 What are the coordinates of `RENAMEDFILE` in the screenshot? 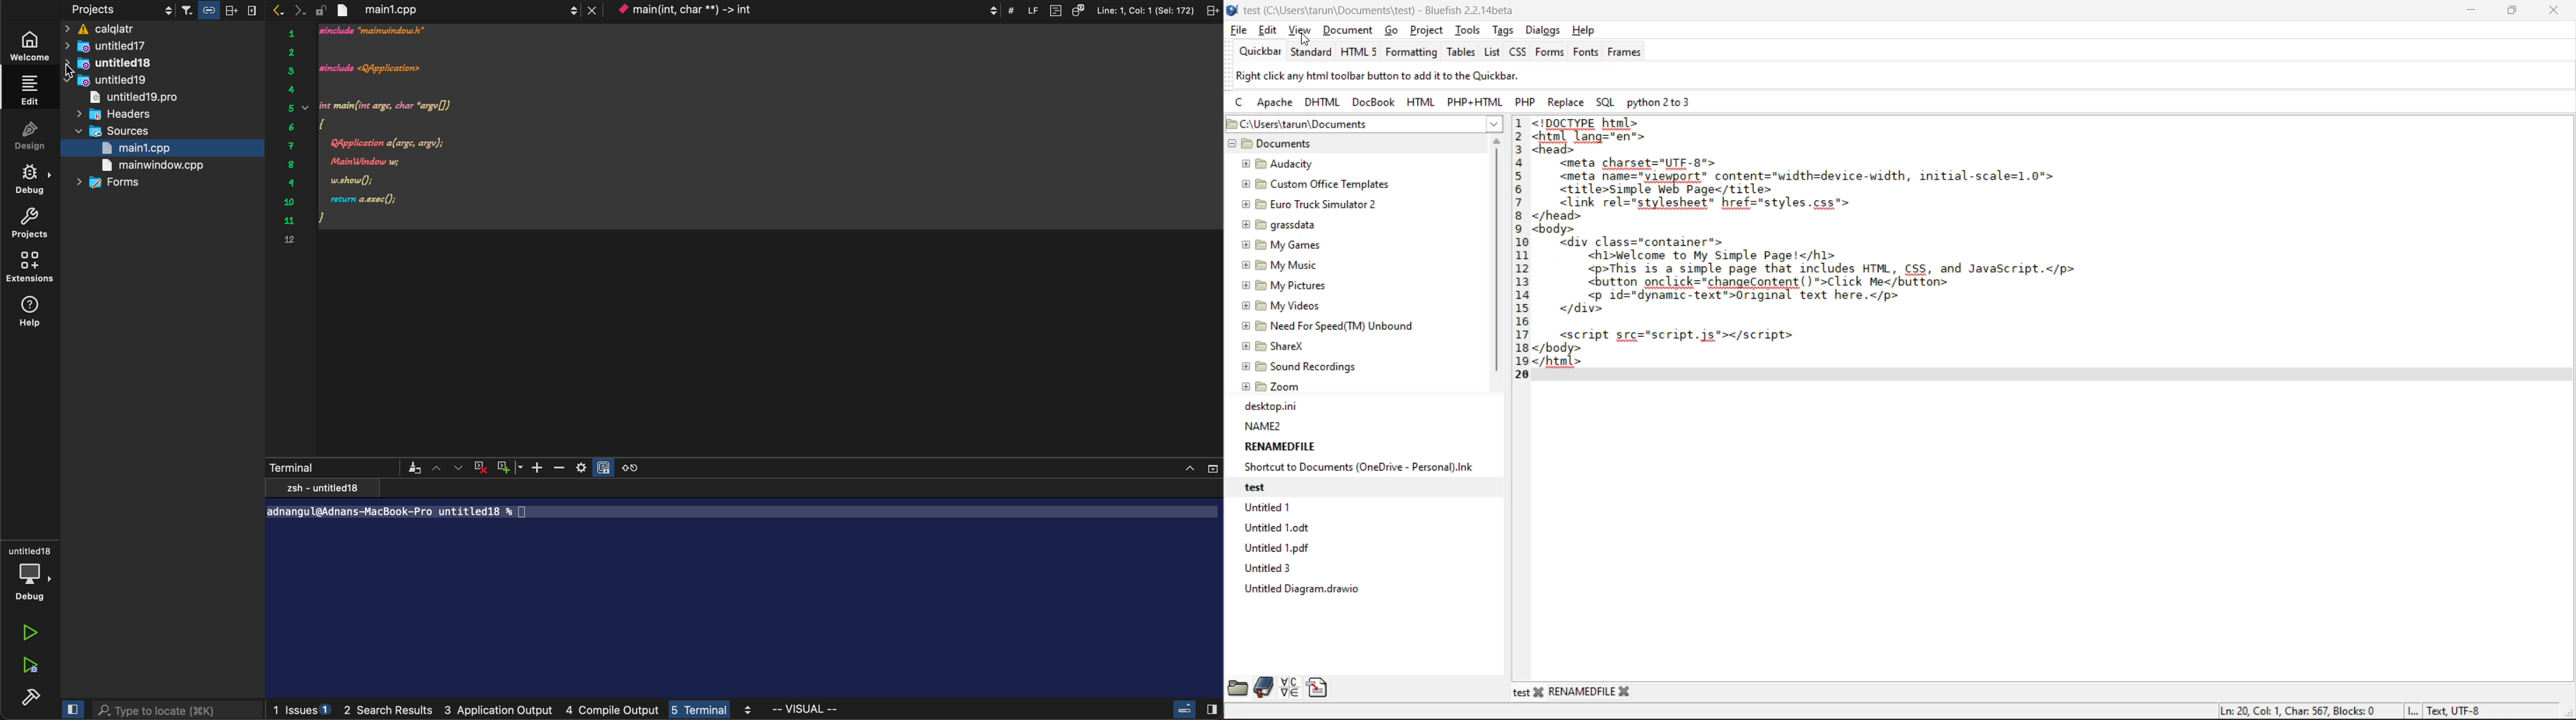 It's located at (1281, 447).